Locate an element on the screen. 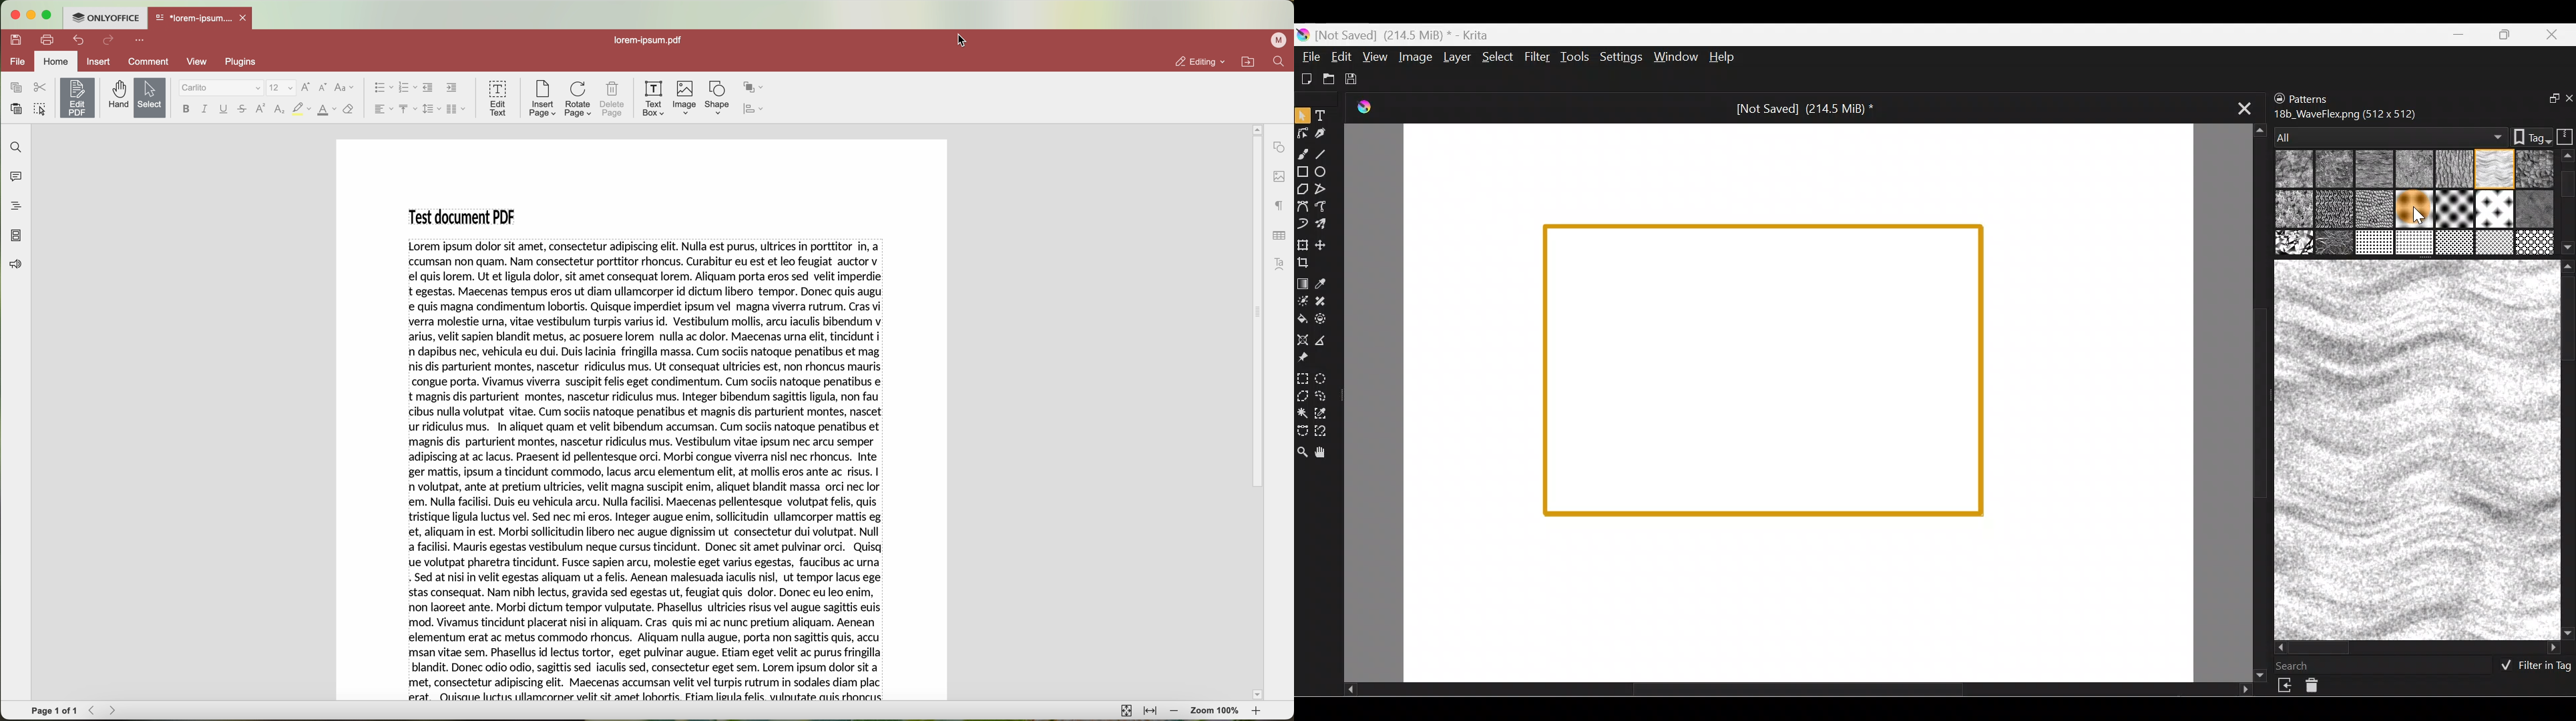  16 Texture_woody.png is located at coordinates (2376, 244).